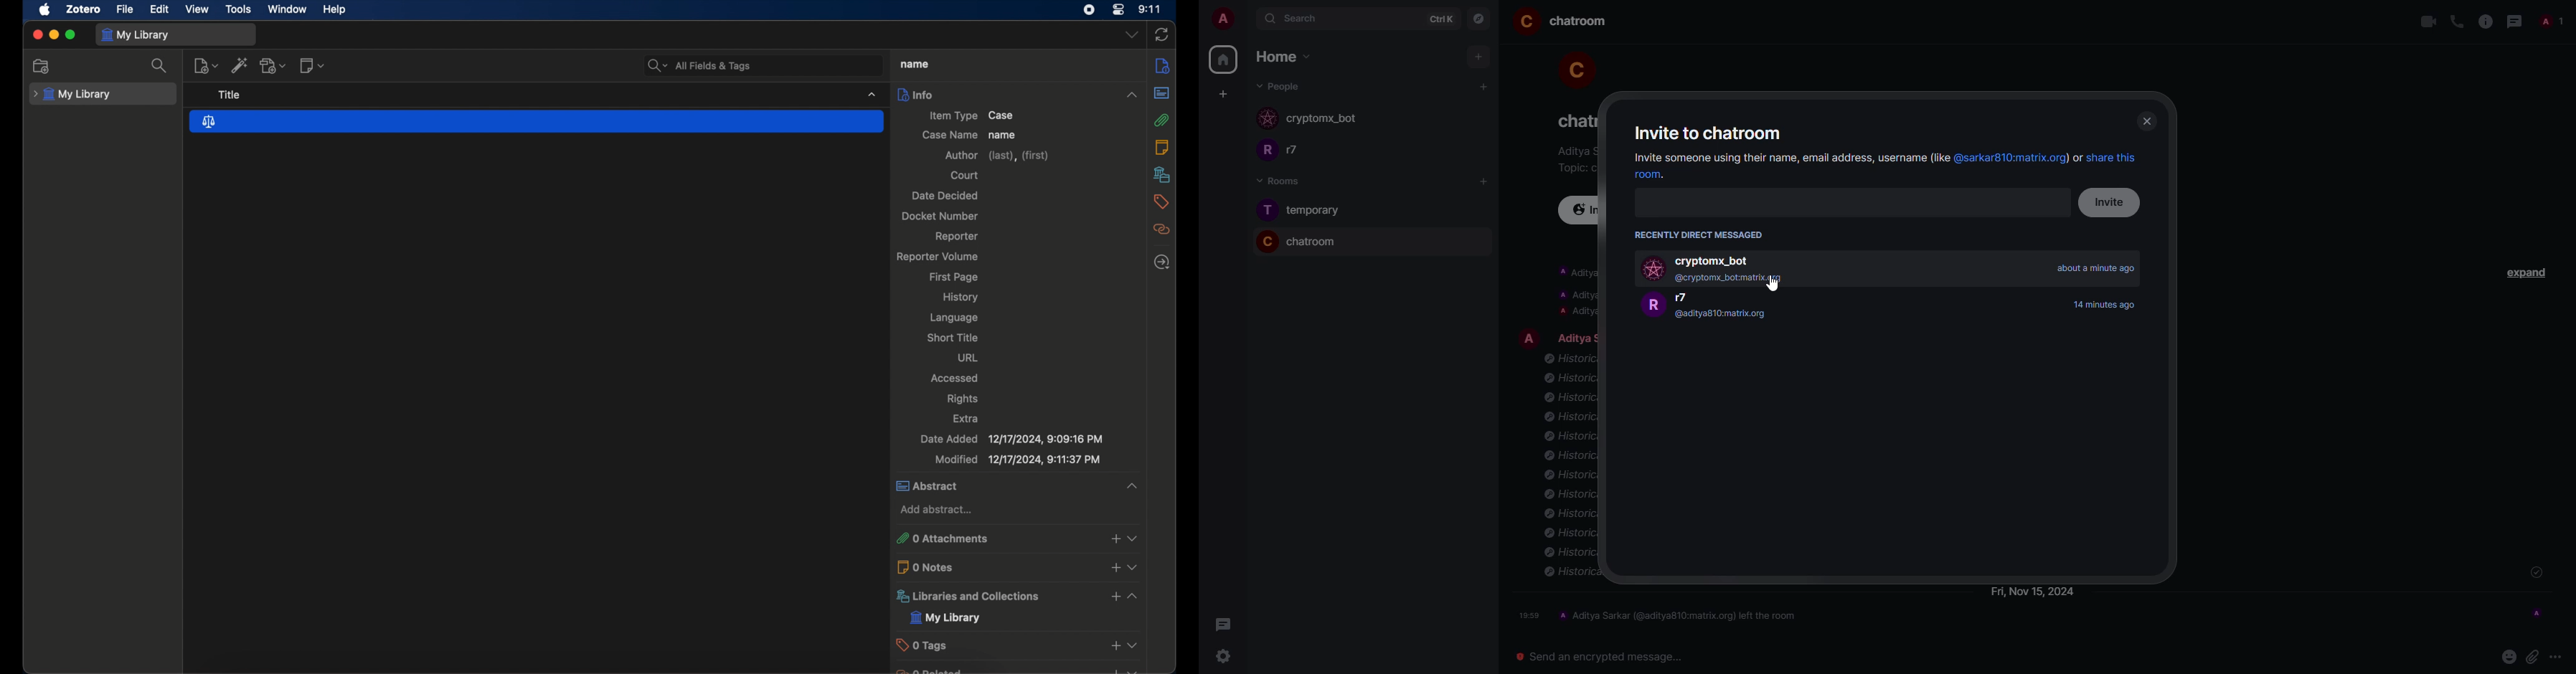  What do you see at coordinates (1582, 210) in the screenshot?
I see `invite to this room` at bounding box center [1582, 210].